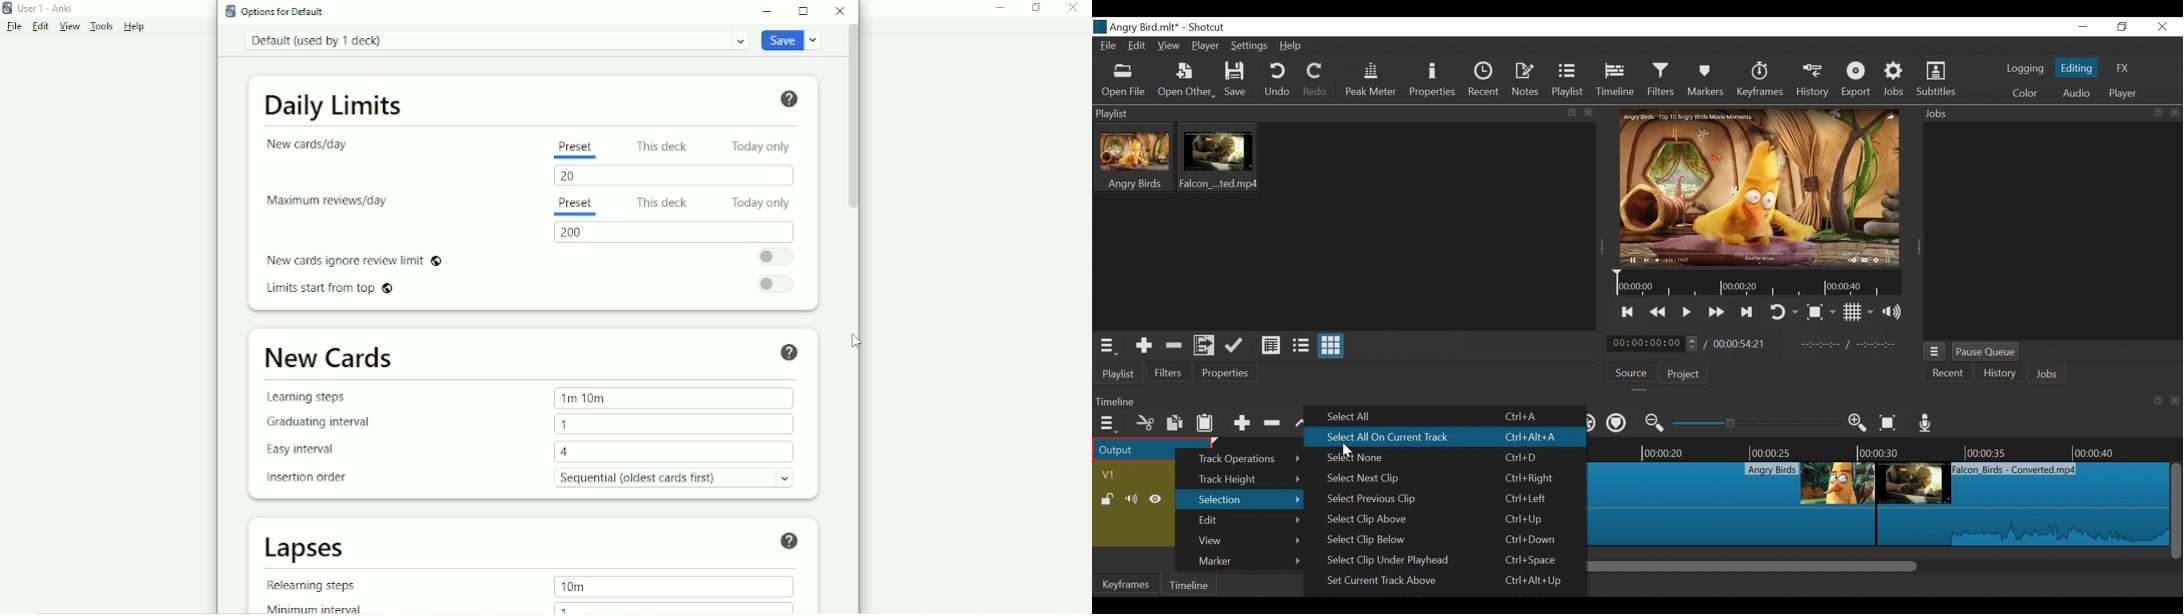 The width and height of the screenshot is (2184, 616). What do you see at coordinates (1455, 438) in the screenshot?
I see `Select All On Current Track` at bounding box center [1455, 438].